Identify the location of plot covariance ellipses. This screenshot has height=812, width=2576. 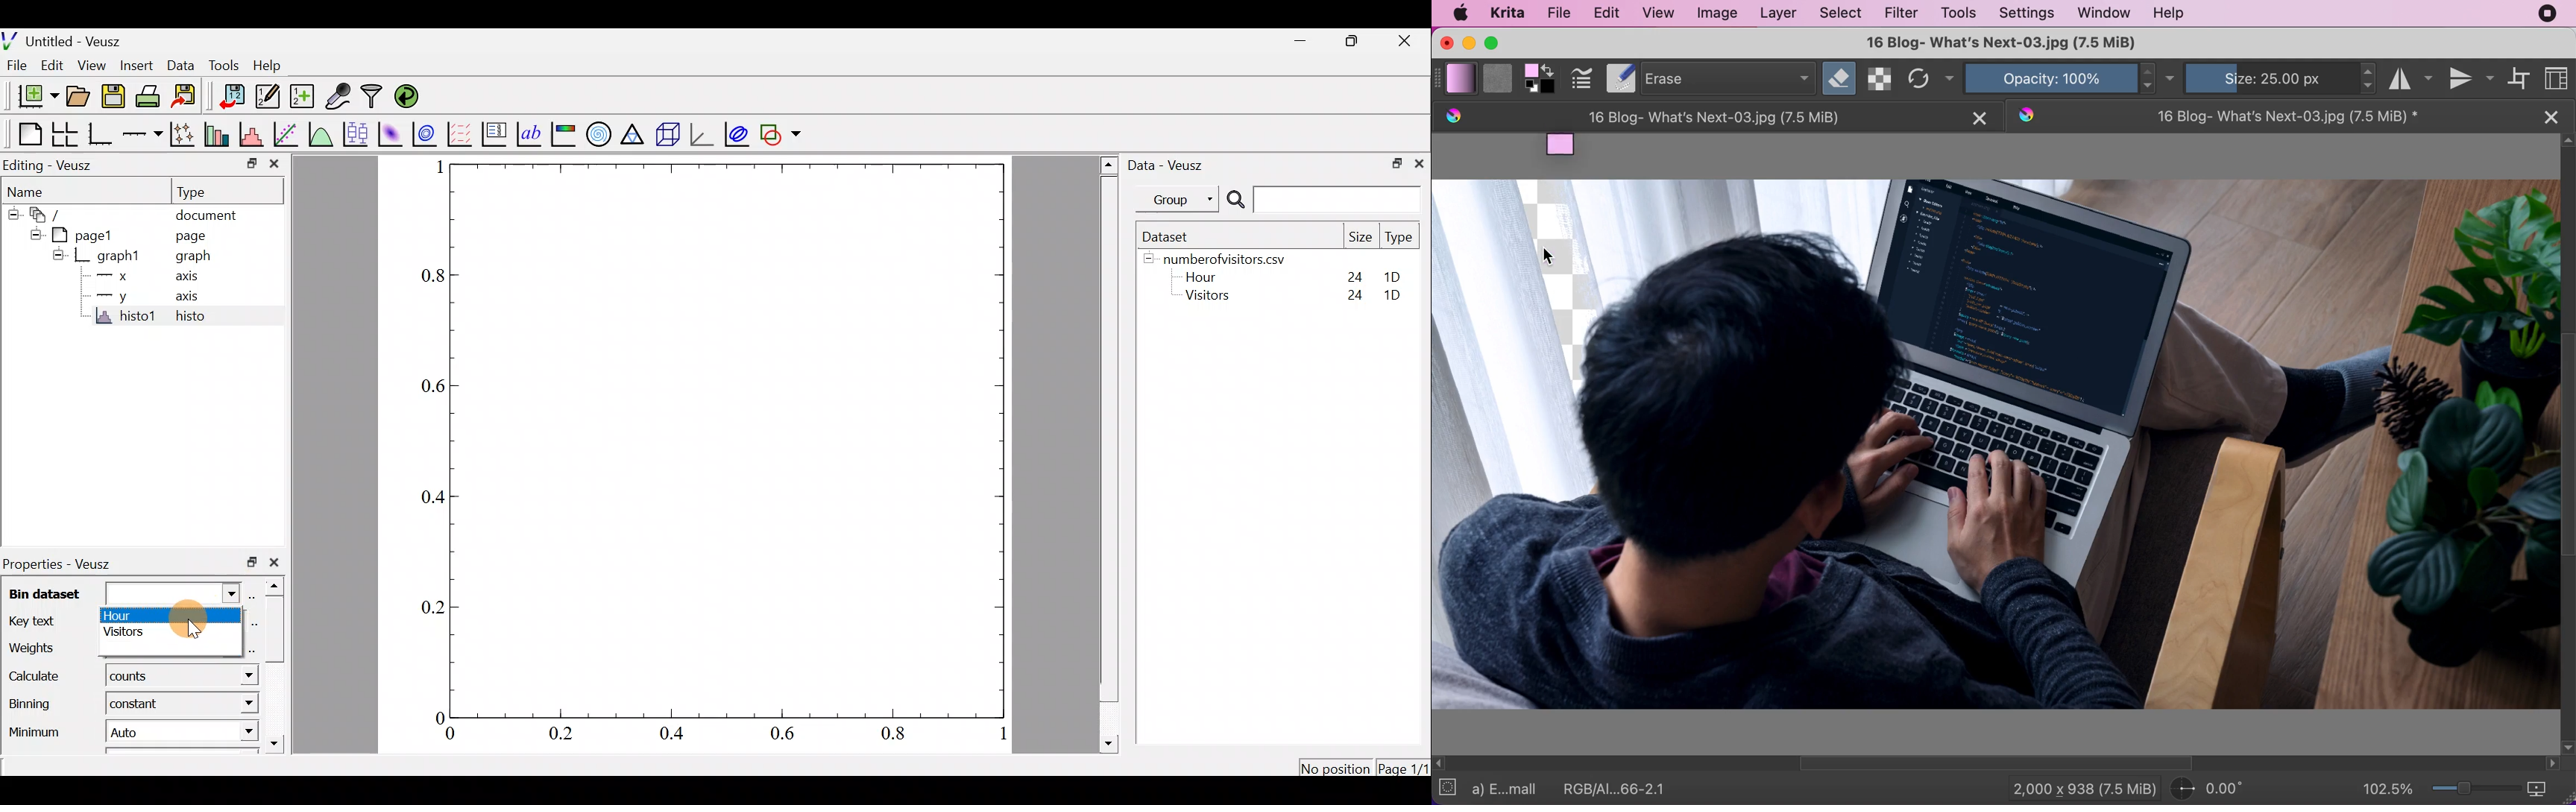
(734, 136).